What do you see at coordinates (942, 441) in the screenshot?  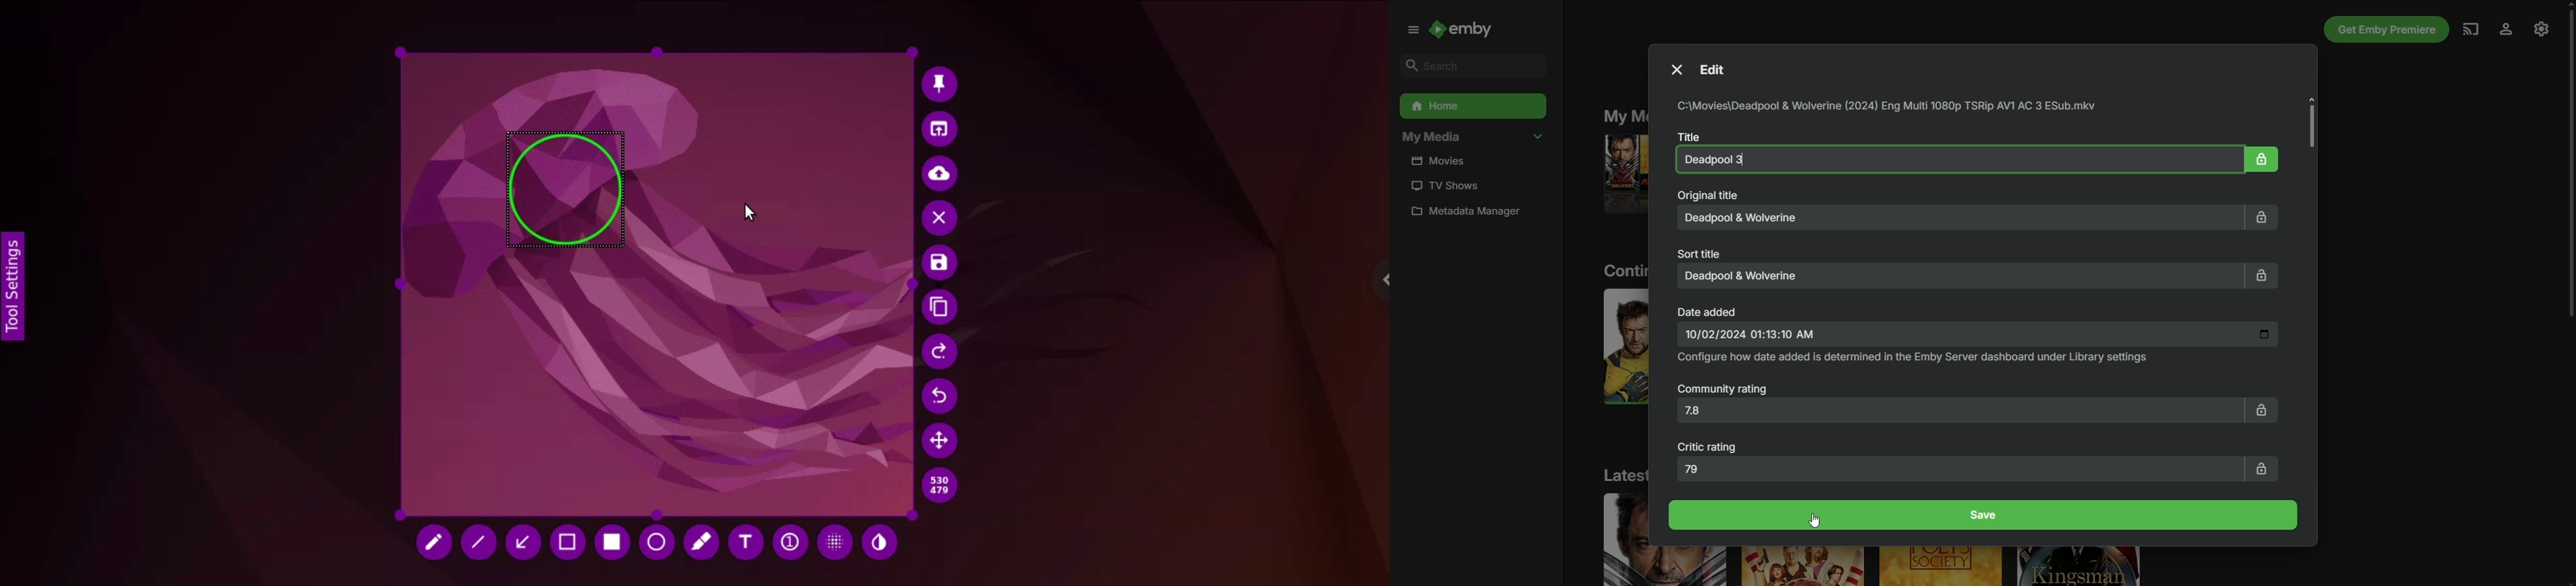 I see `move` at bounding box center [942, 441].